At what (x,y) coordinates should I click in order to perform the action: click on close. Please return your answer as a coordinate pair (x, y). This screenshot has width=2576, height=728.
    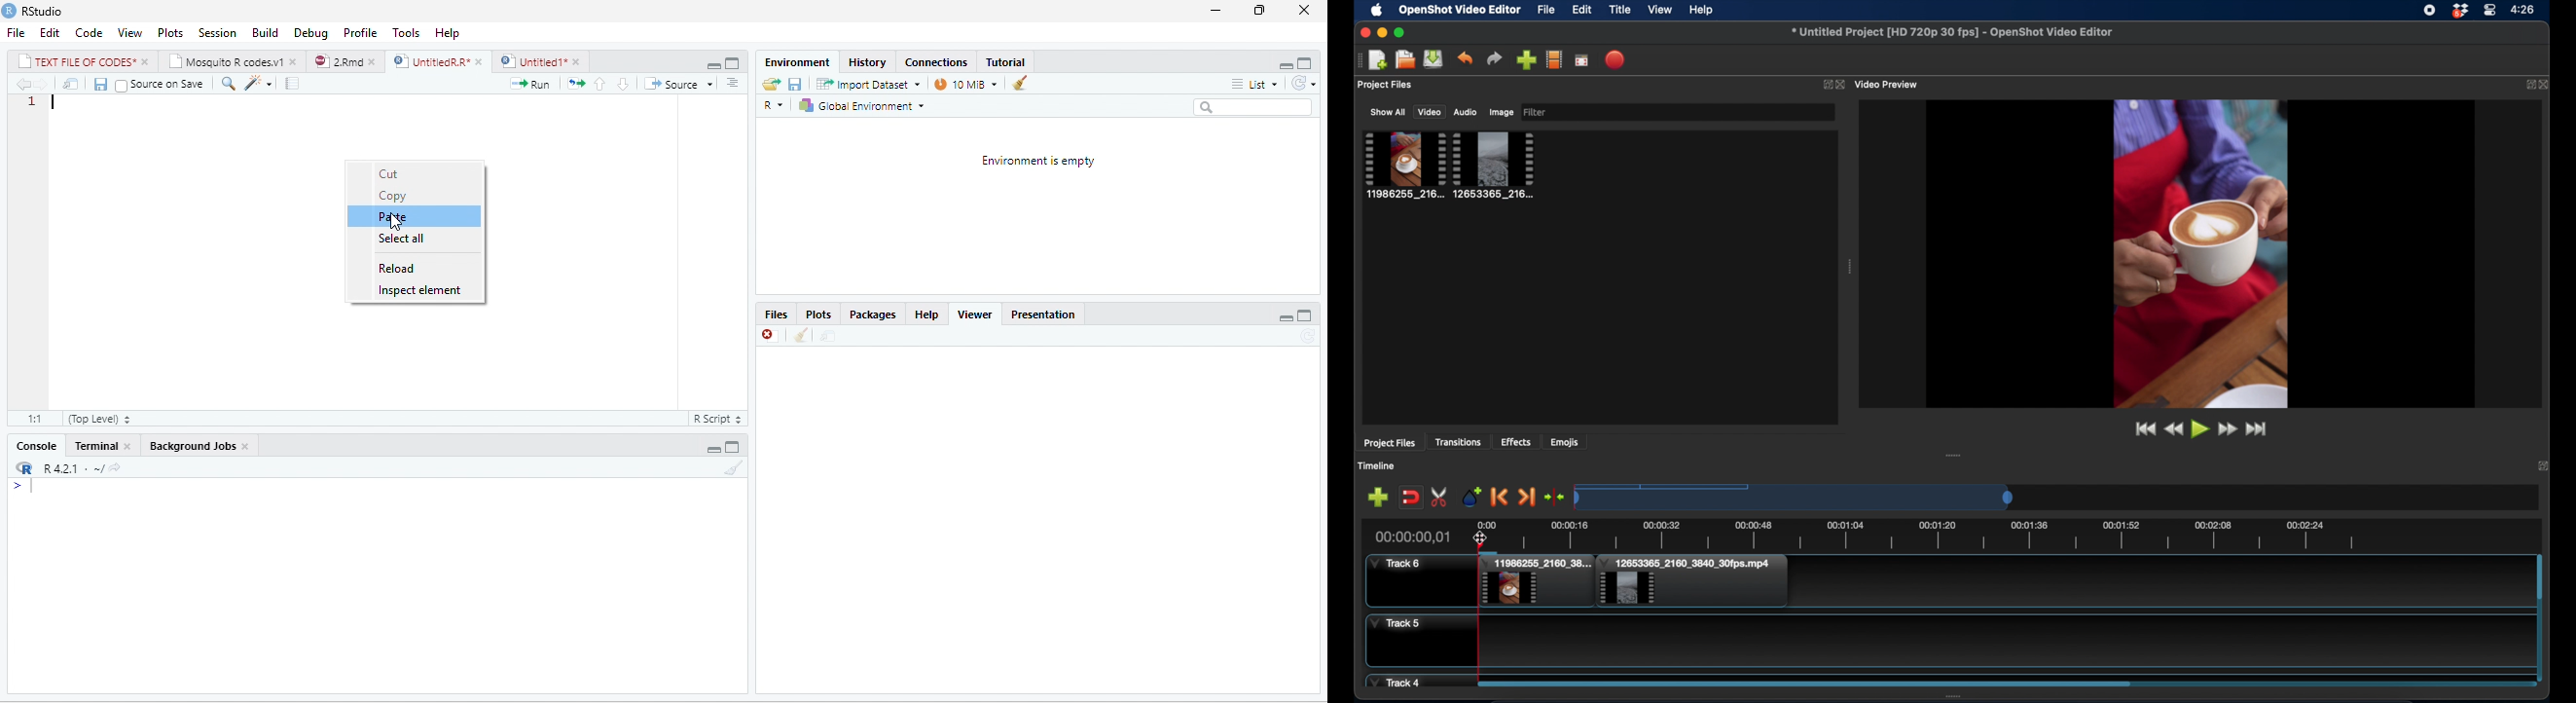
    Looking at the image, I should click on (579, 61).